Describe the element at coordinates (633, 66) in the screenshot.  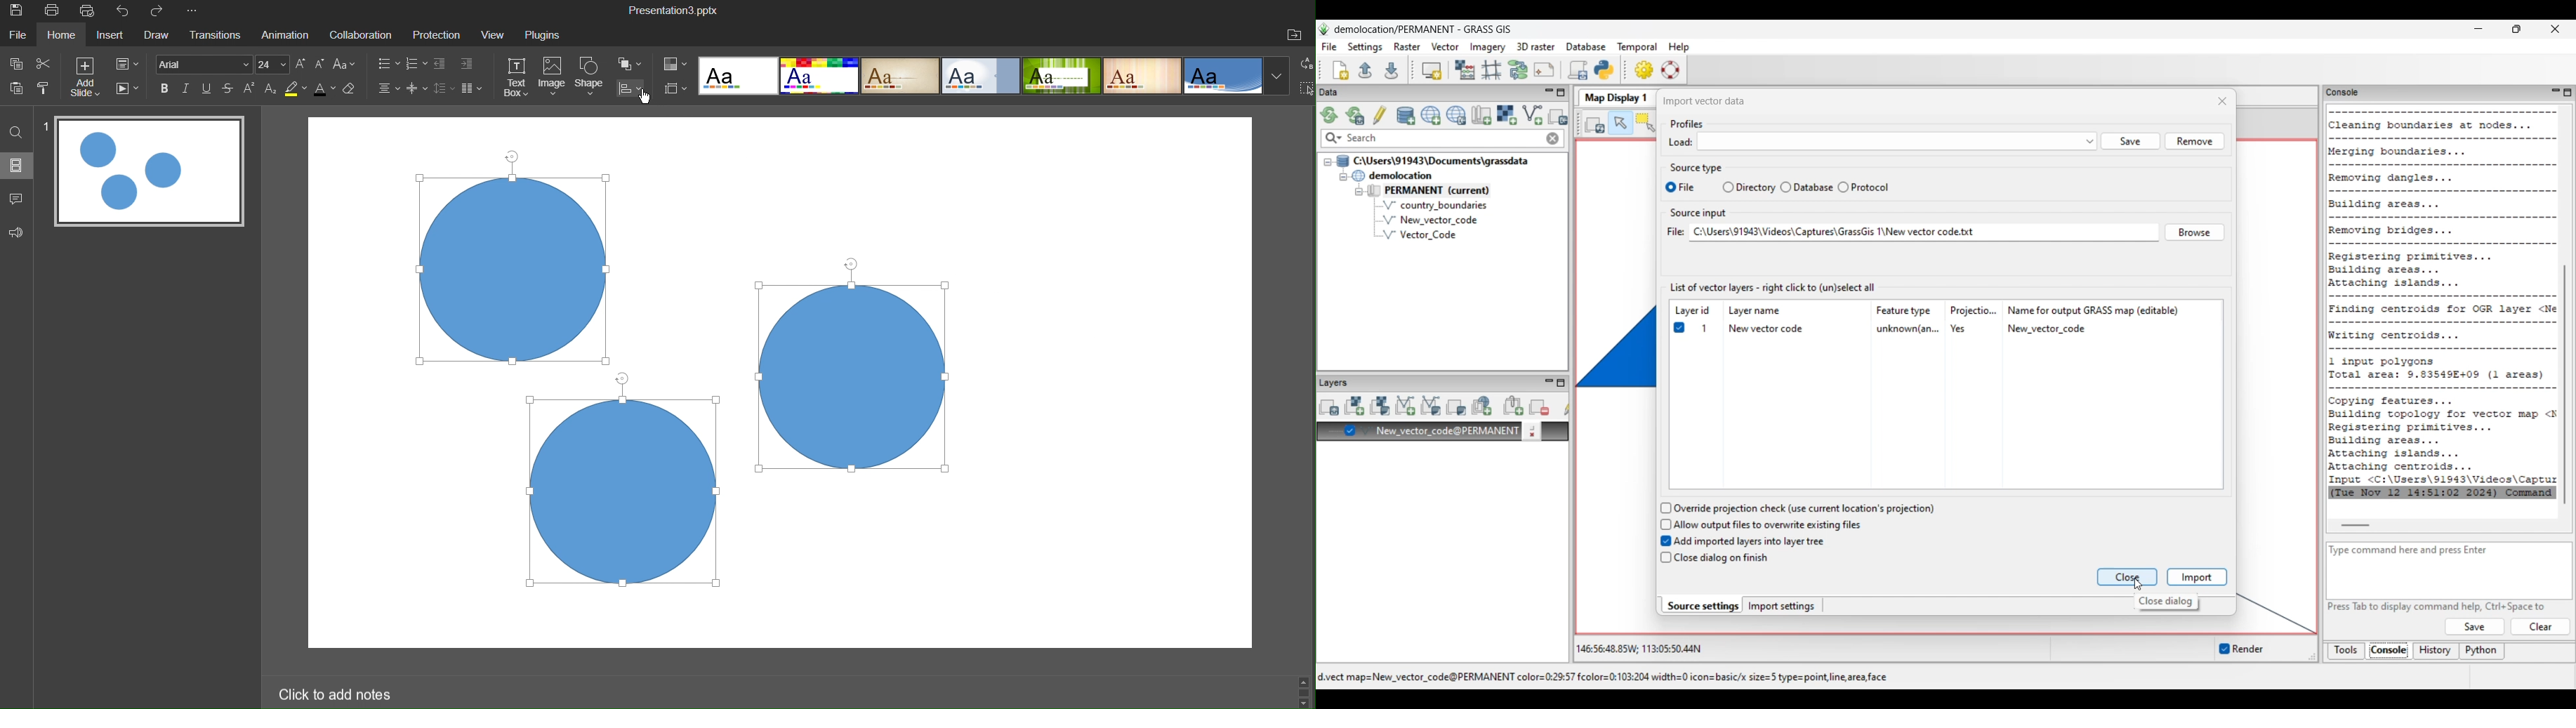
I see `Arrange` at that location.